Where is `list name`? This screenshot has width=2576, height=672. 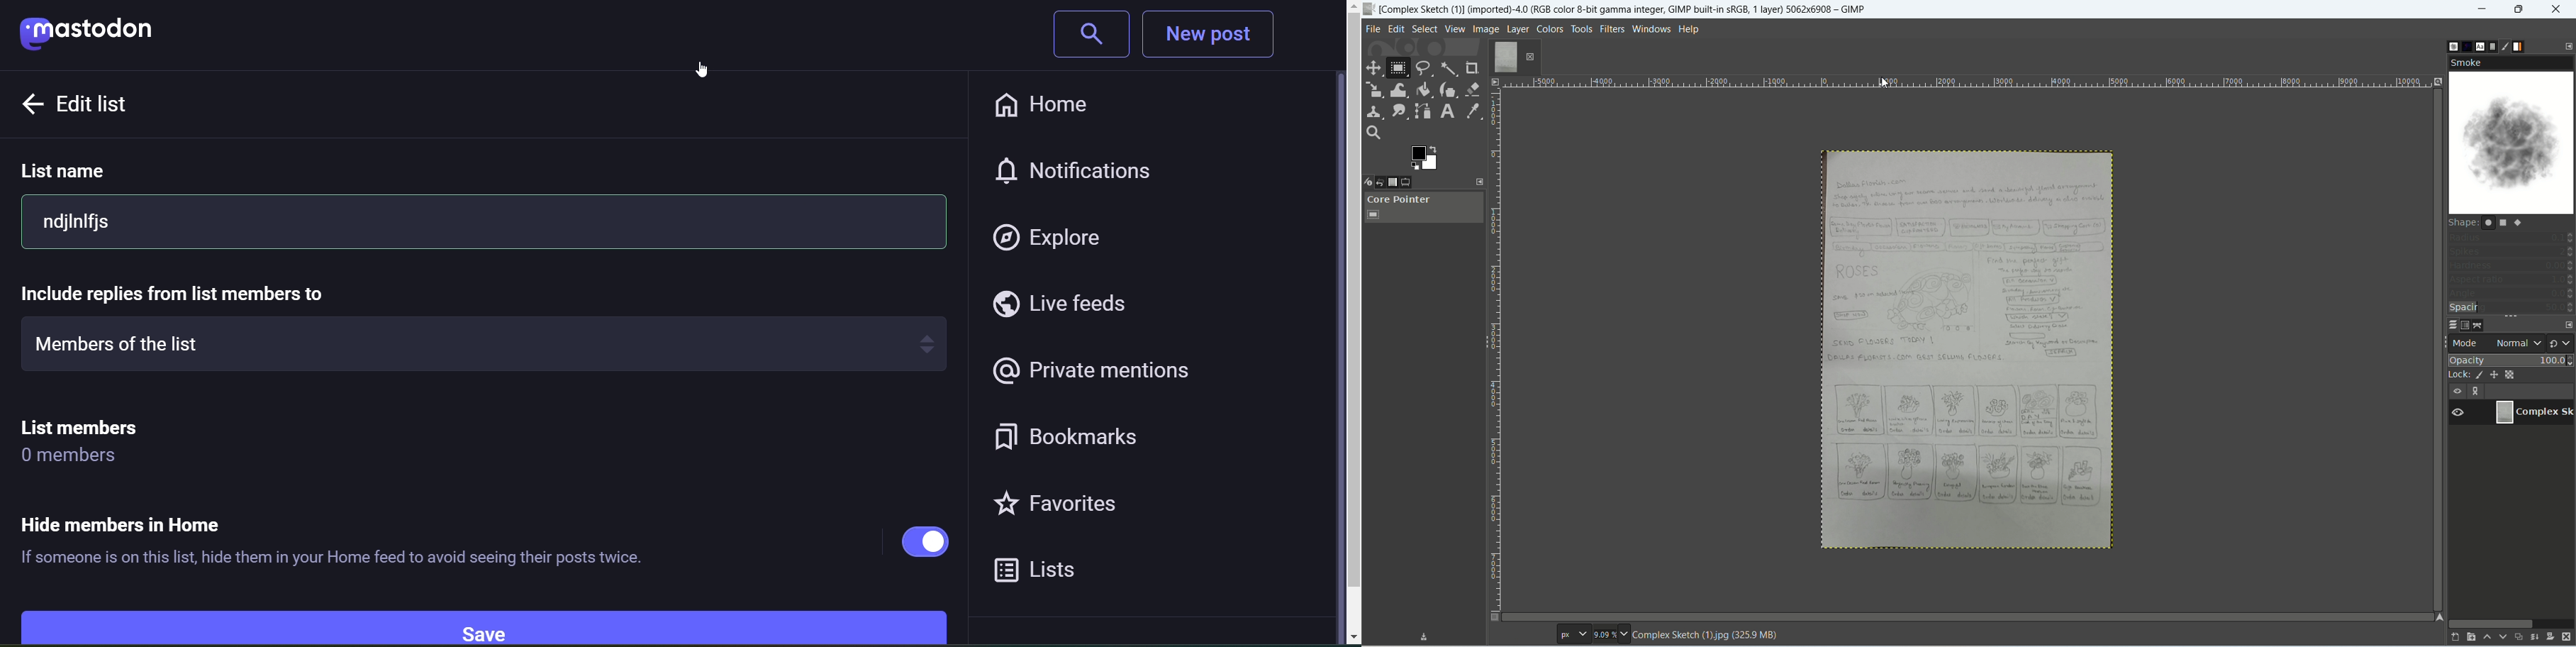
list name is located at coordinates (81, 172).